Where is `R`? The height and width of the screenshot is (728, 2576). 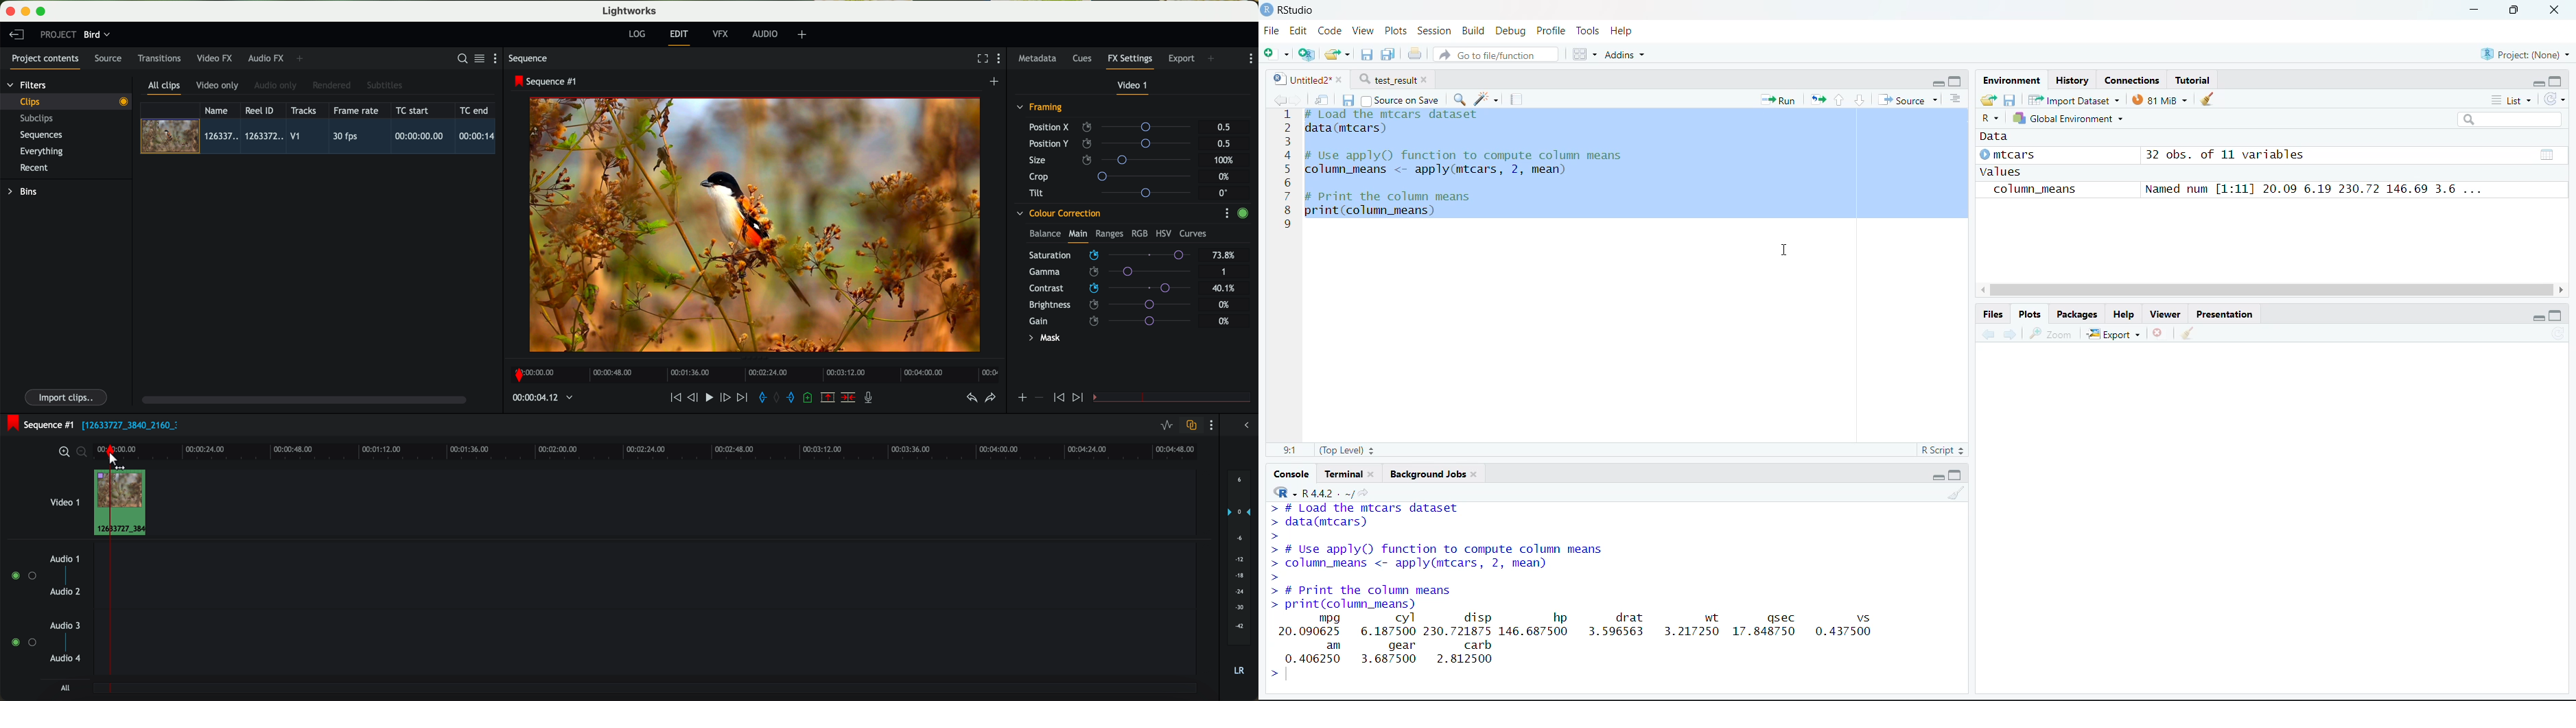 R is located at coordinates (1282, 493).